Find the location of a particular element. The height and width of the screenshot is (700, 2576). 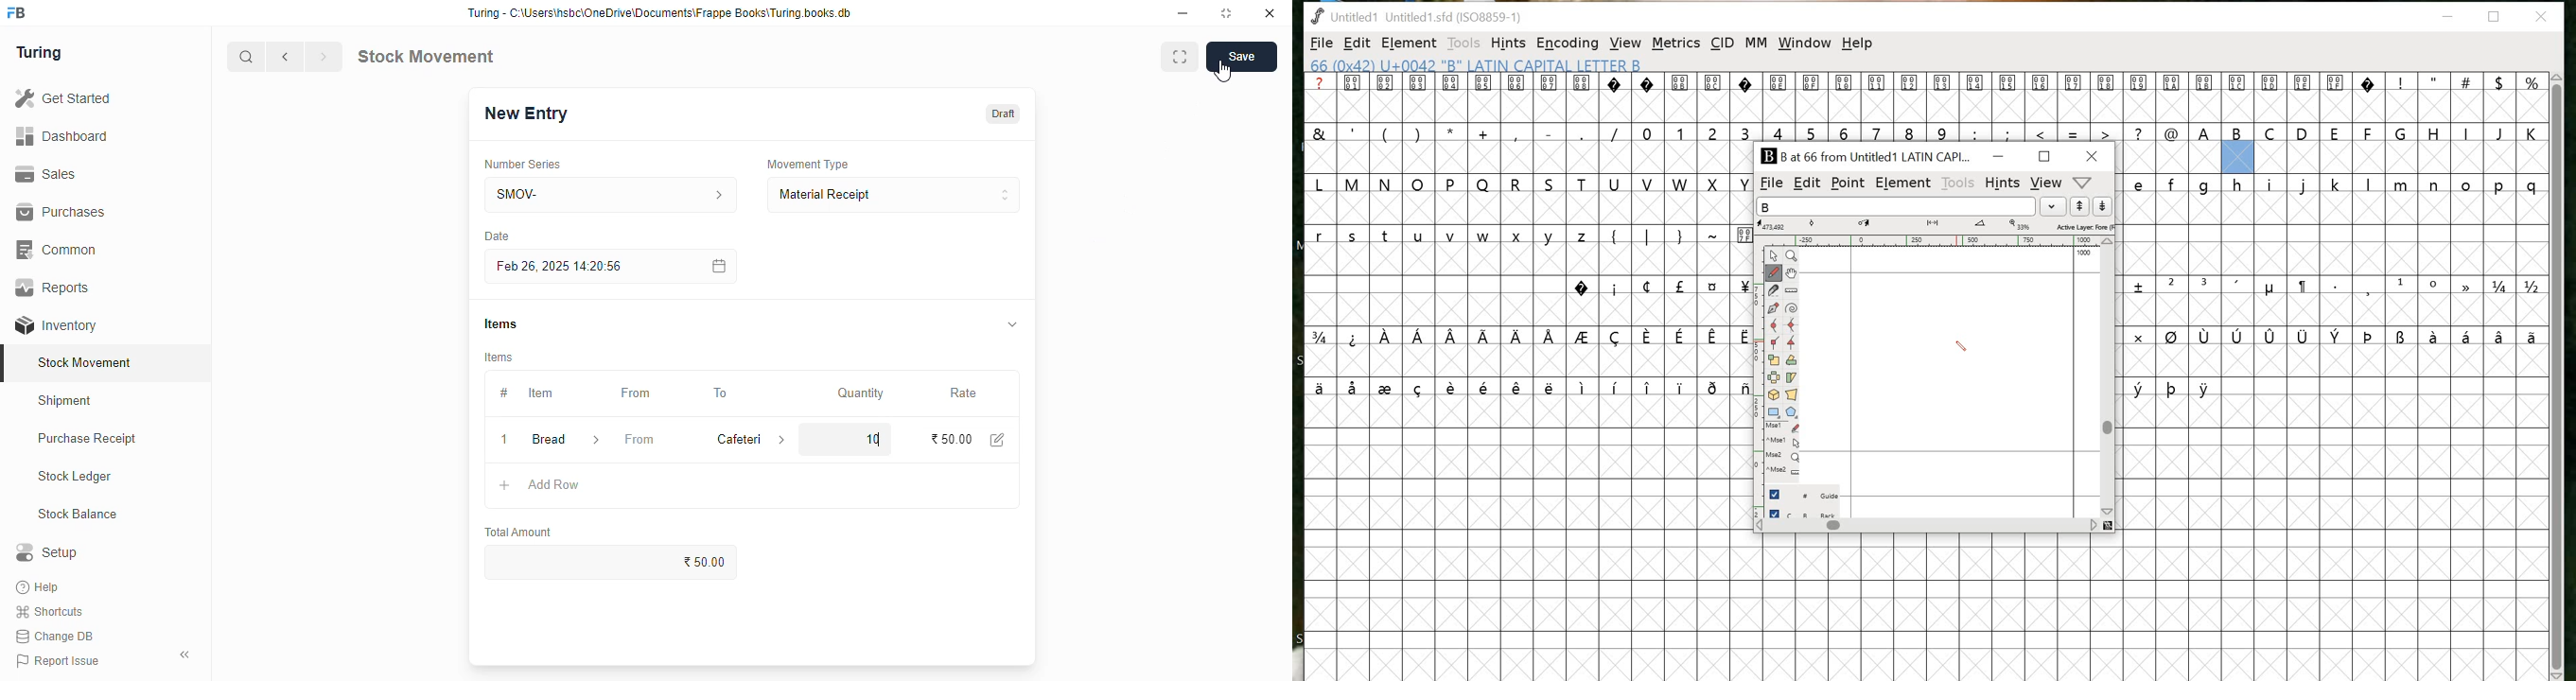

item information is located at coordinates (596, 441).